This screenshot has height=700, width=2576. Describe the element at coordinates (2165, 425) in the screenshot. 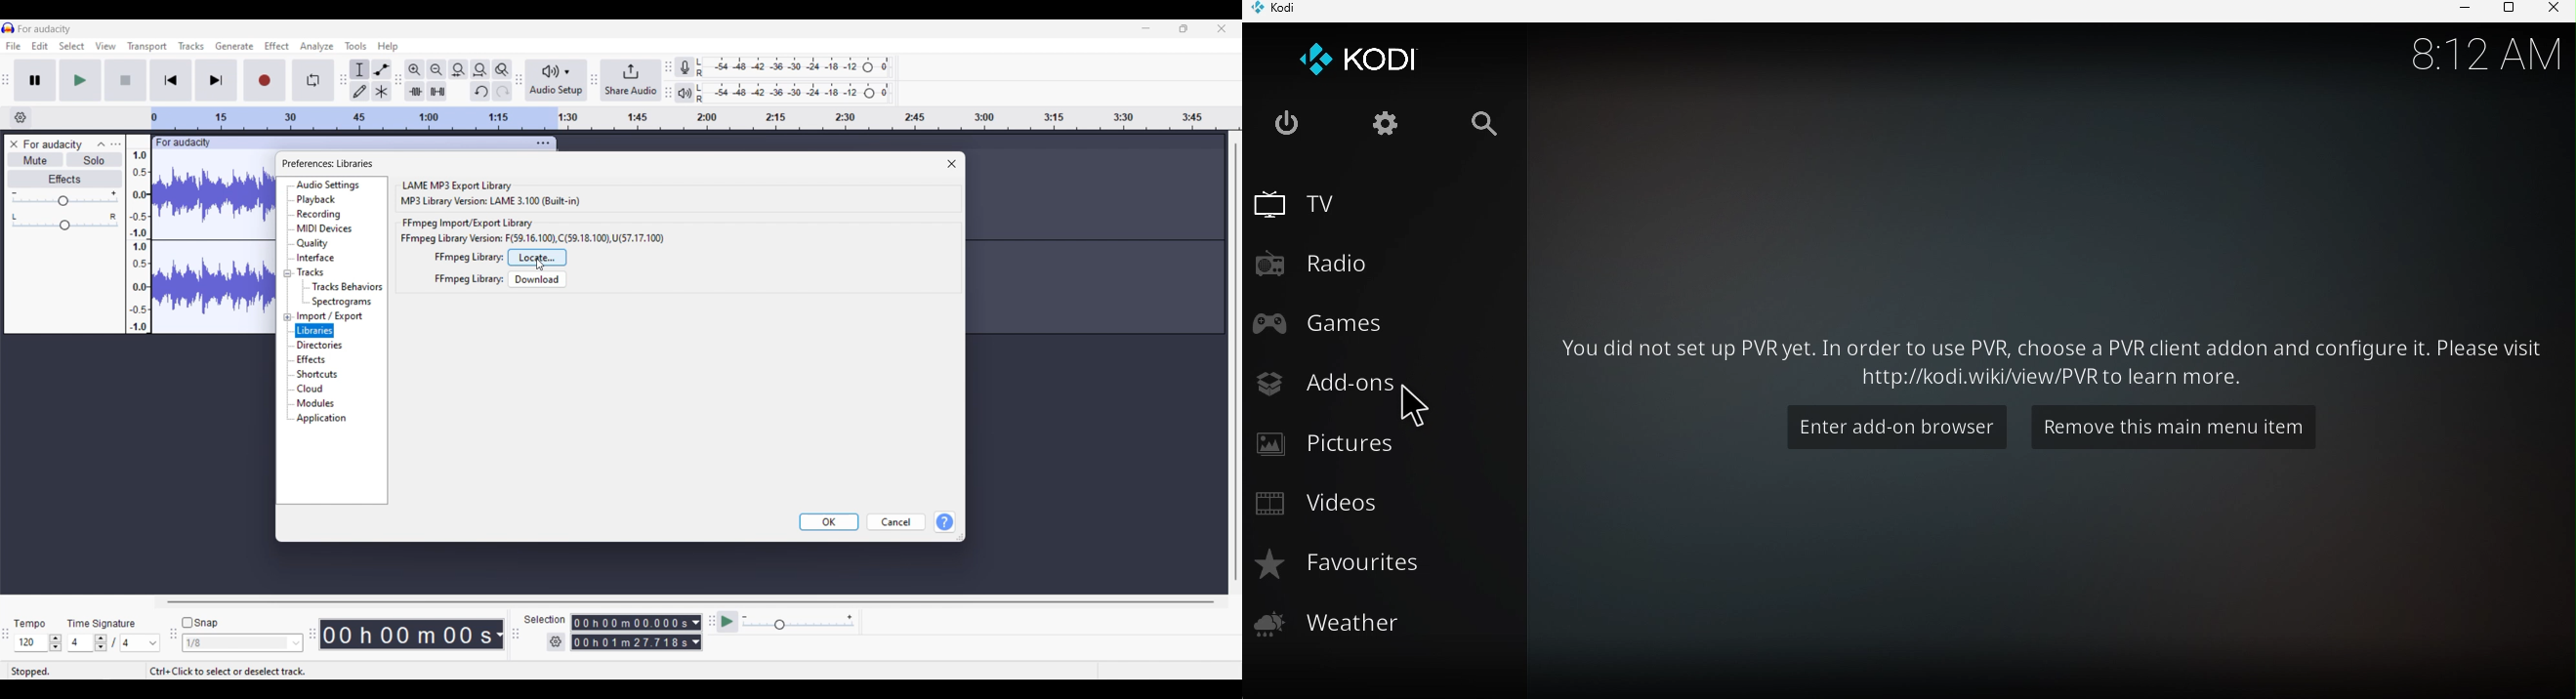

I see `Remove this main menu item` at that location.